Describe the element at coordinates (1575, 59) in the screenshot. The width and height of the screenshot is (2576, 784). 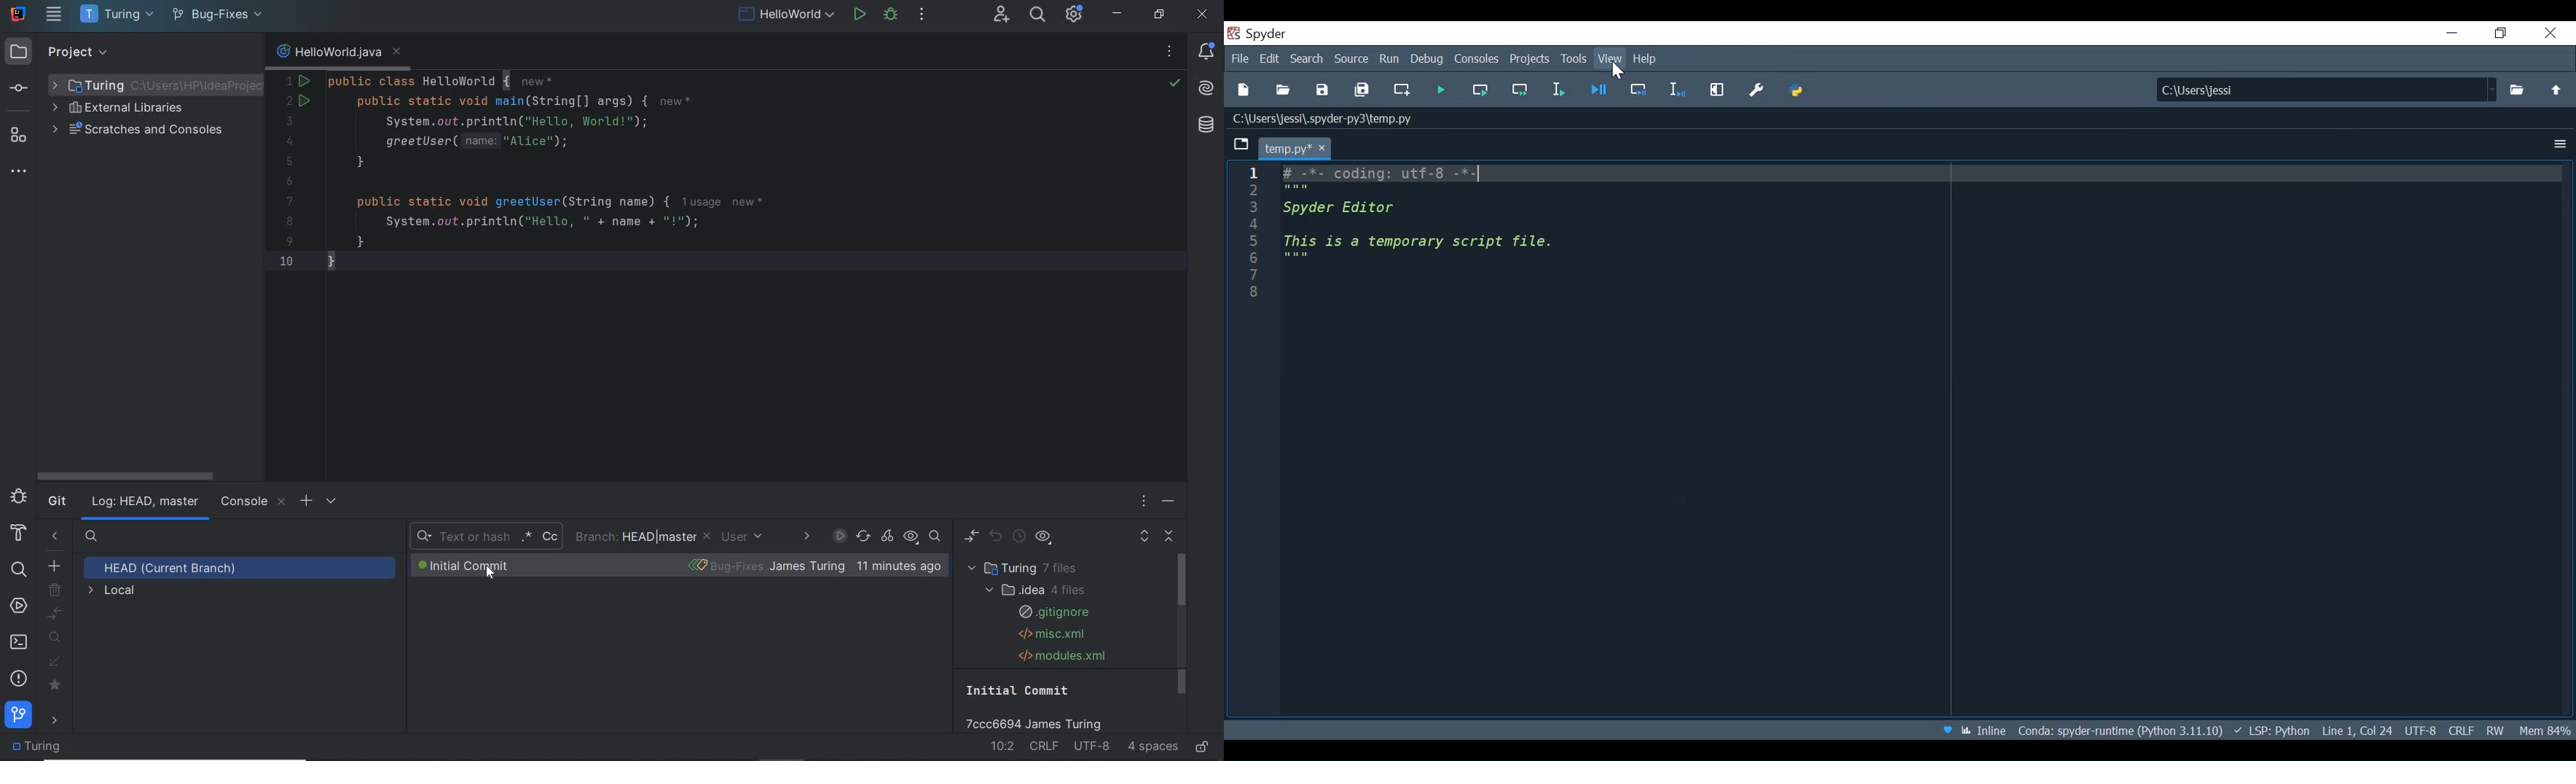
I see `Tools` at that location.